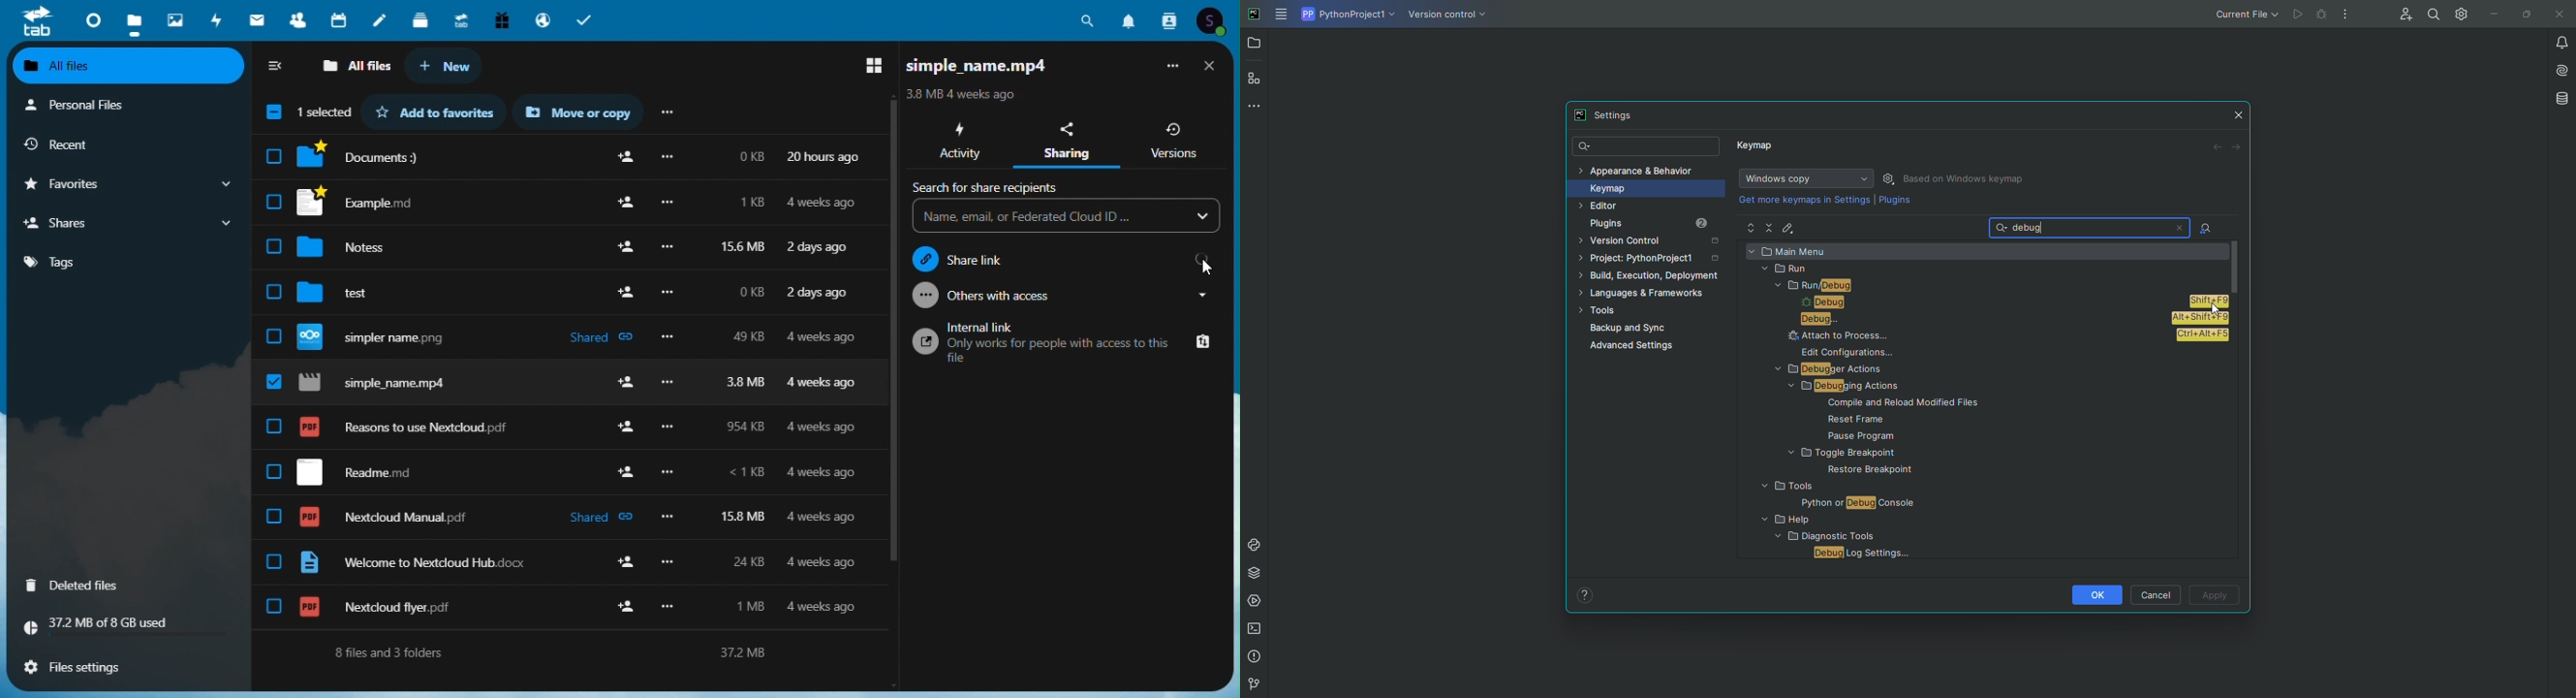  I want to click on RUN, so click(1983, 269).